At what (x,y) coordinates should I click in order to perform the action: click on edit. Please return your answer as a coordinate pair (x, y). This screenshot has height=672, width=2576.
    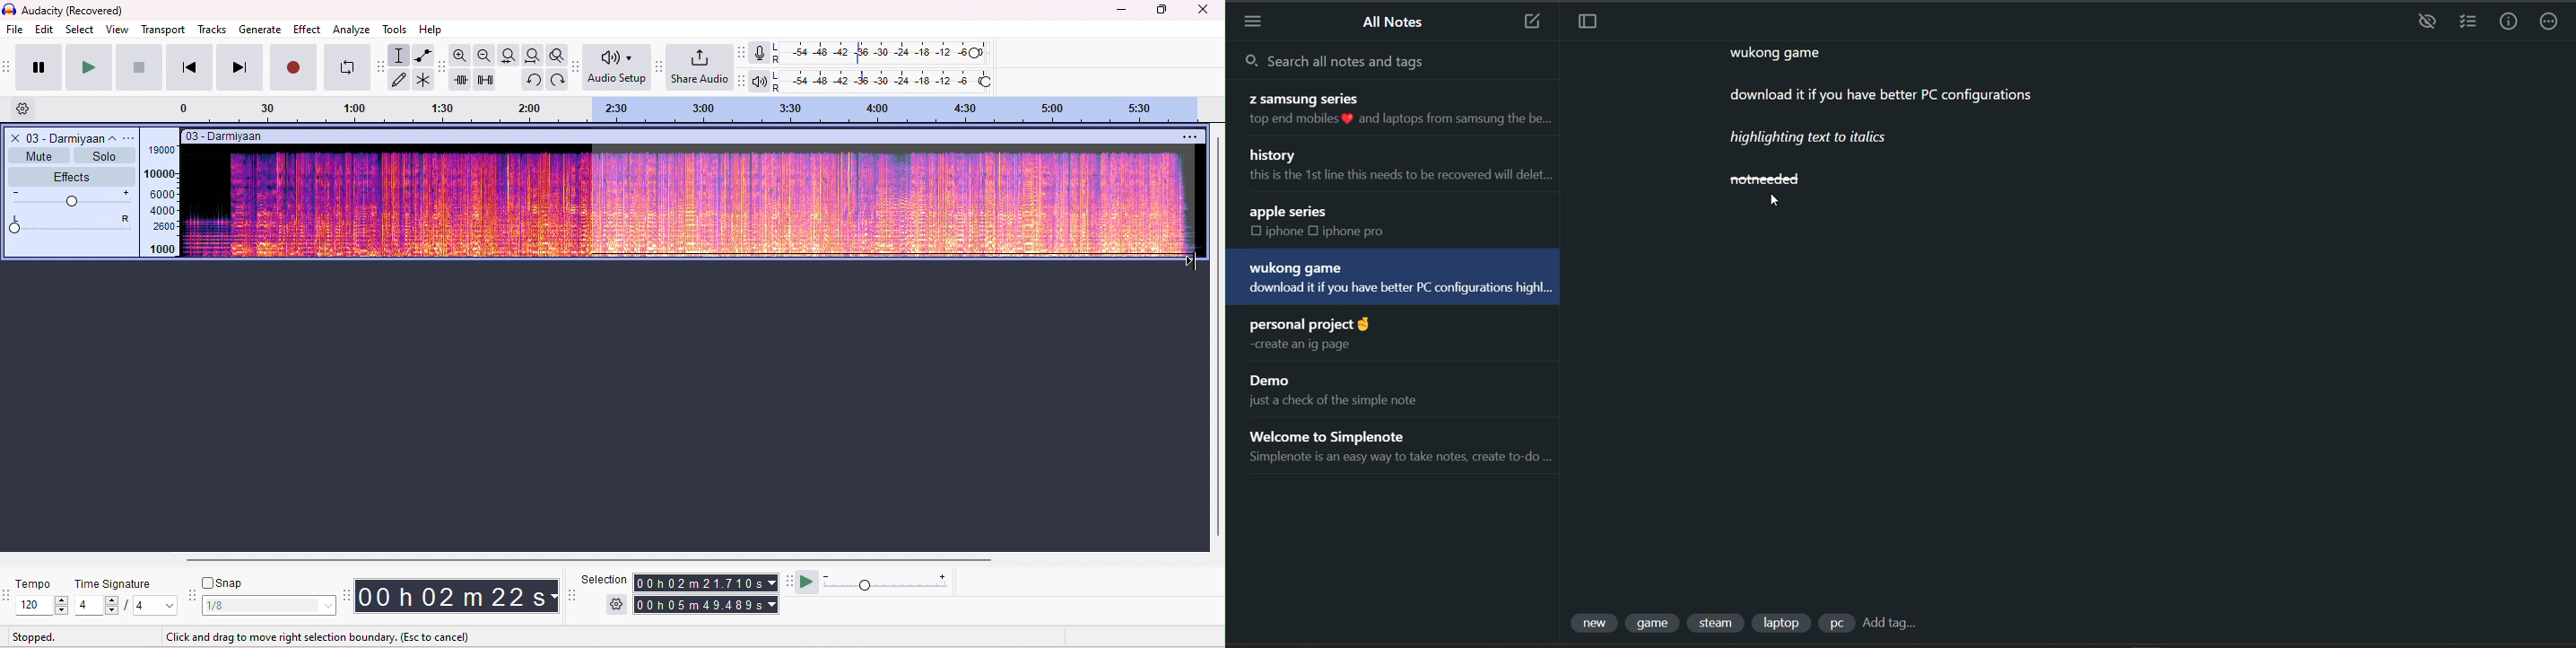
    Looking at the image, I should click on (45, 29).